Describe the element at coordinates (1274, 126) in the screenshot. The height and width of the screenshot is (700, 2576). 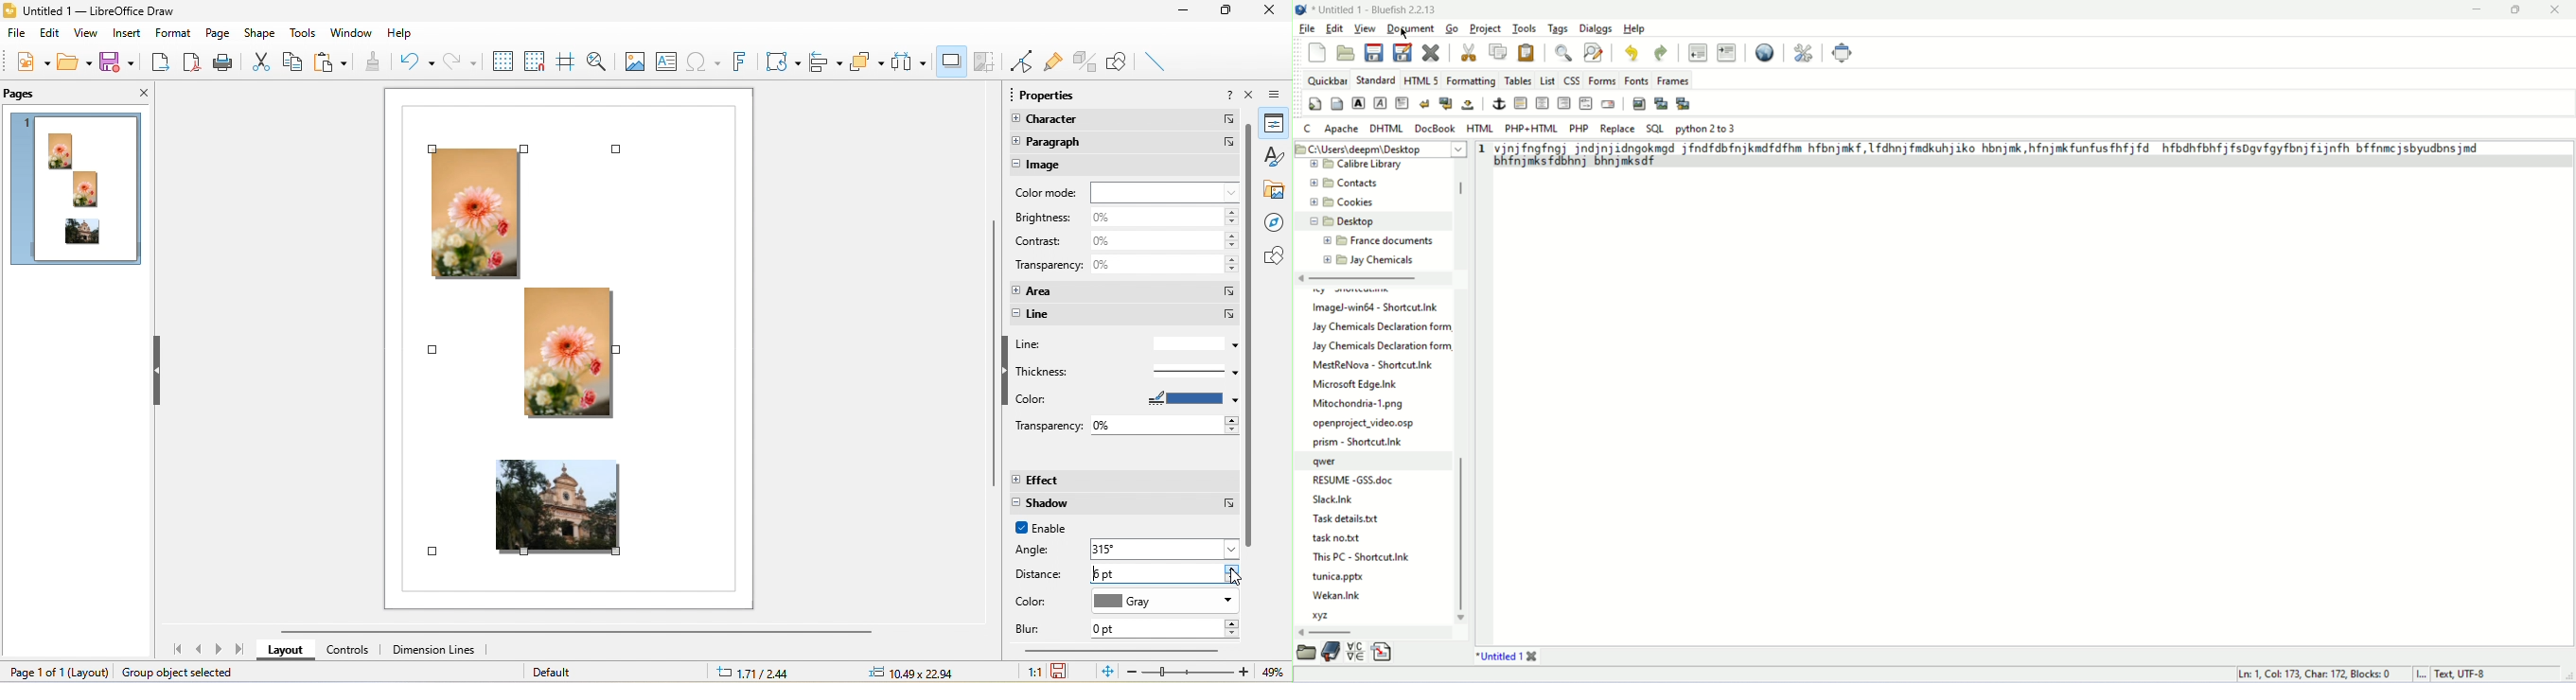
I see `Properties` at that location.